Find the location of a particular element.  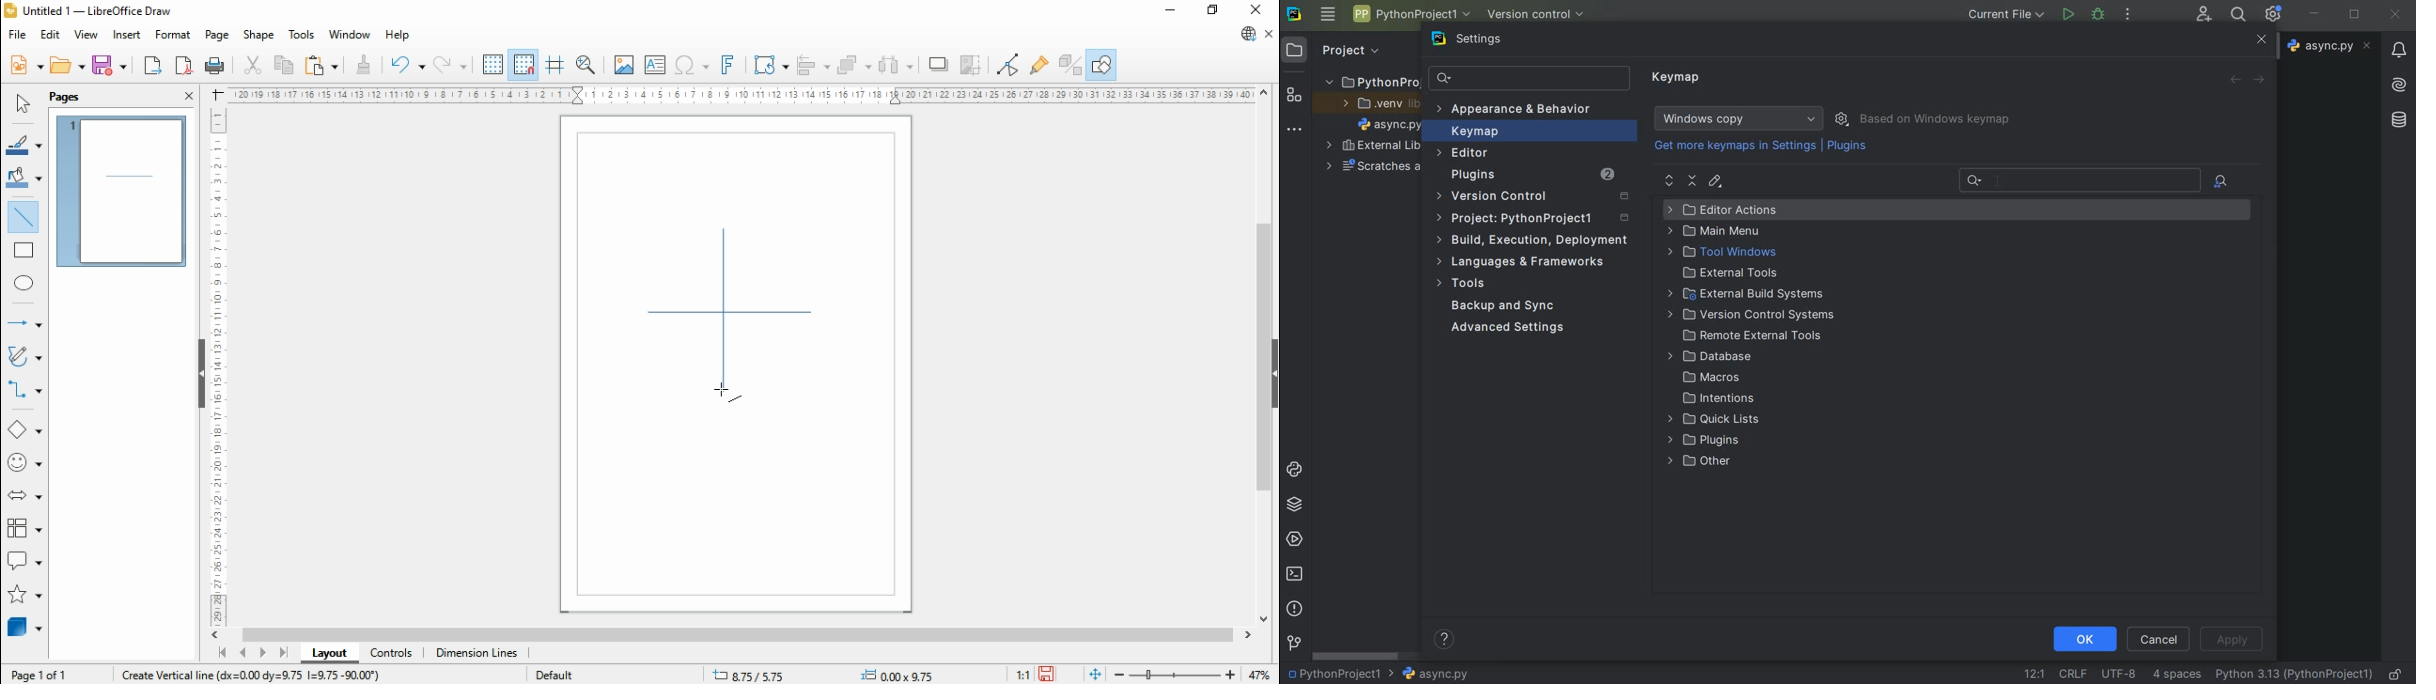

page is located at coordinates (215, 35).